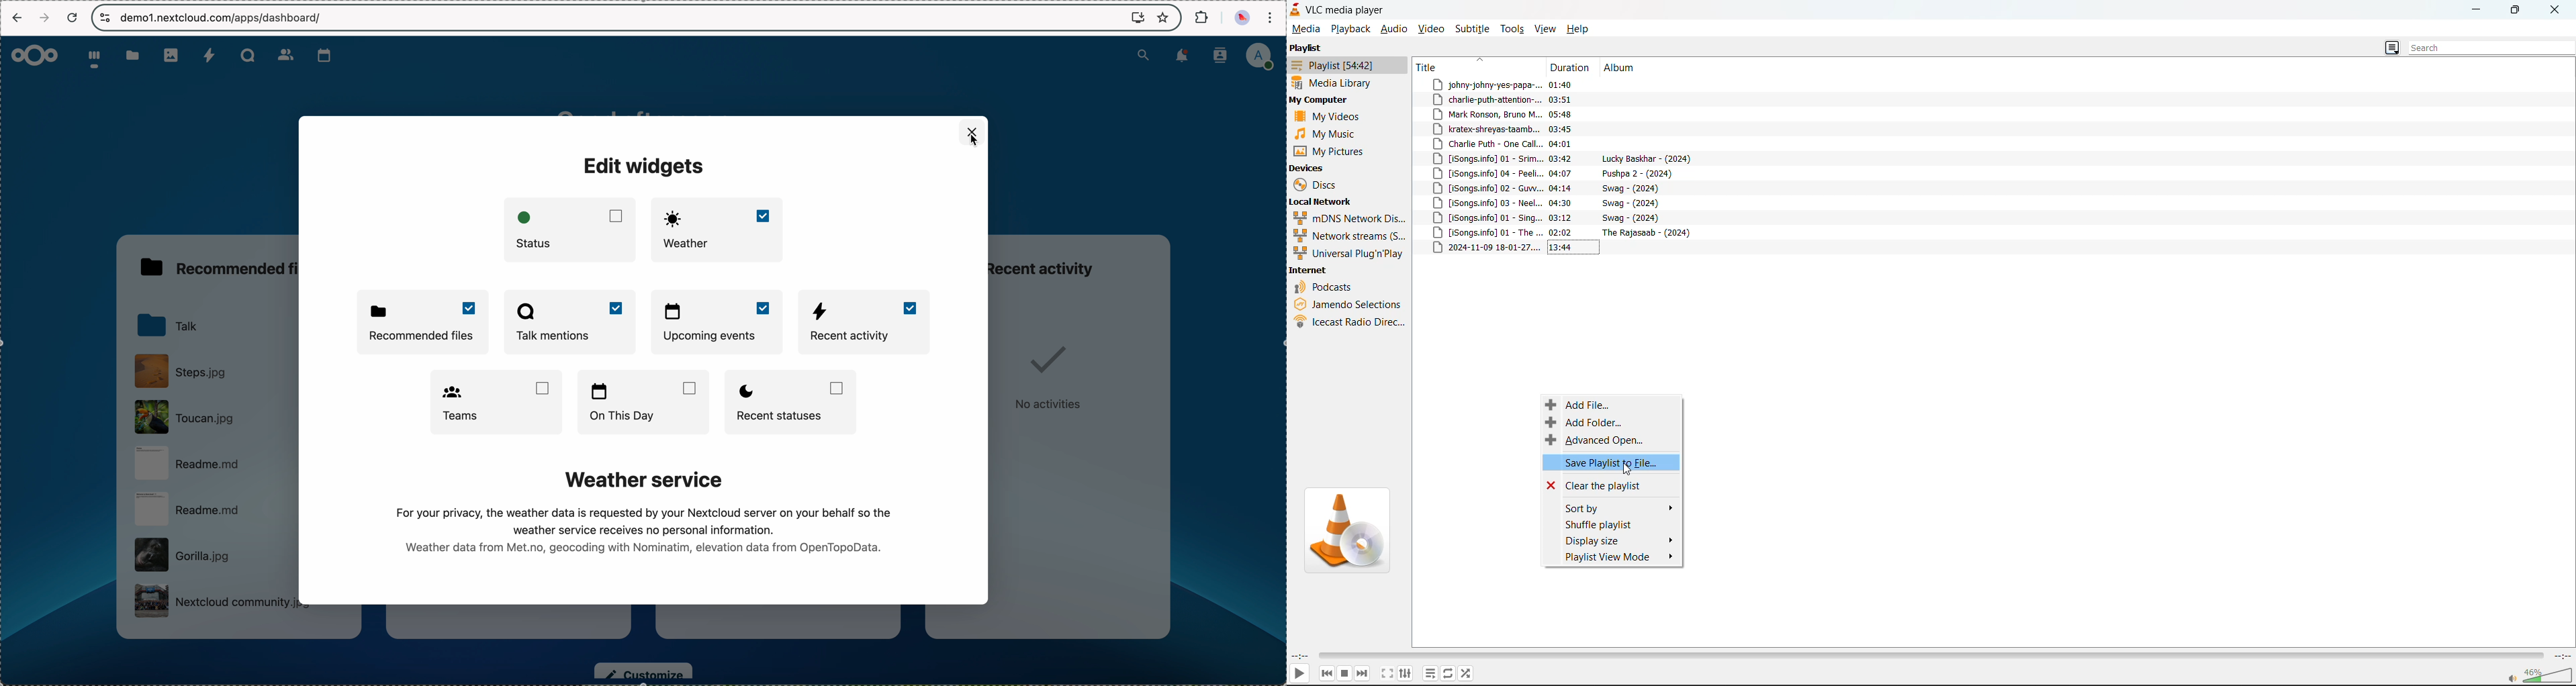 This screenshot has width=2576, height=700. I want to click on sort by, so click(1611, 507).